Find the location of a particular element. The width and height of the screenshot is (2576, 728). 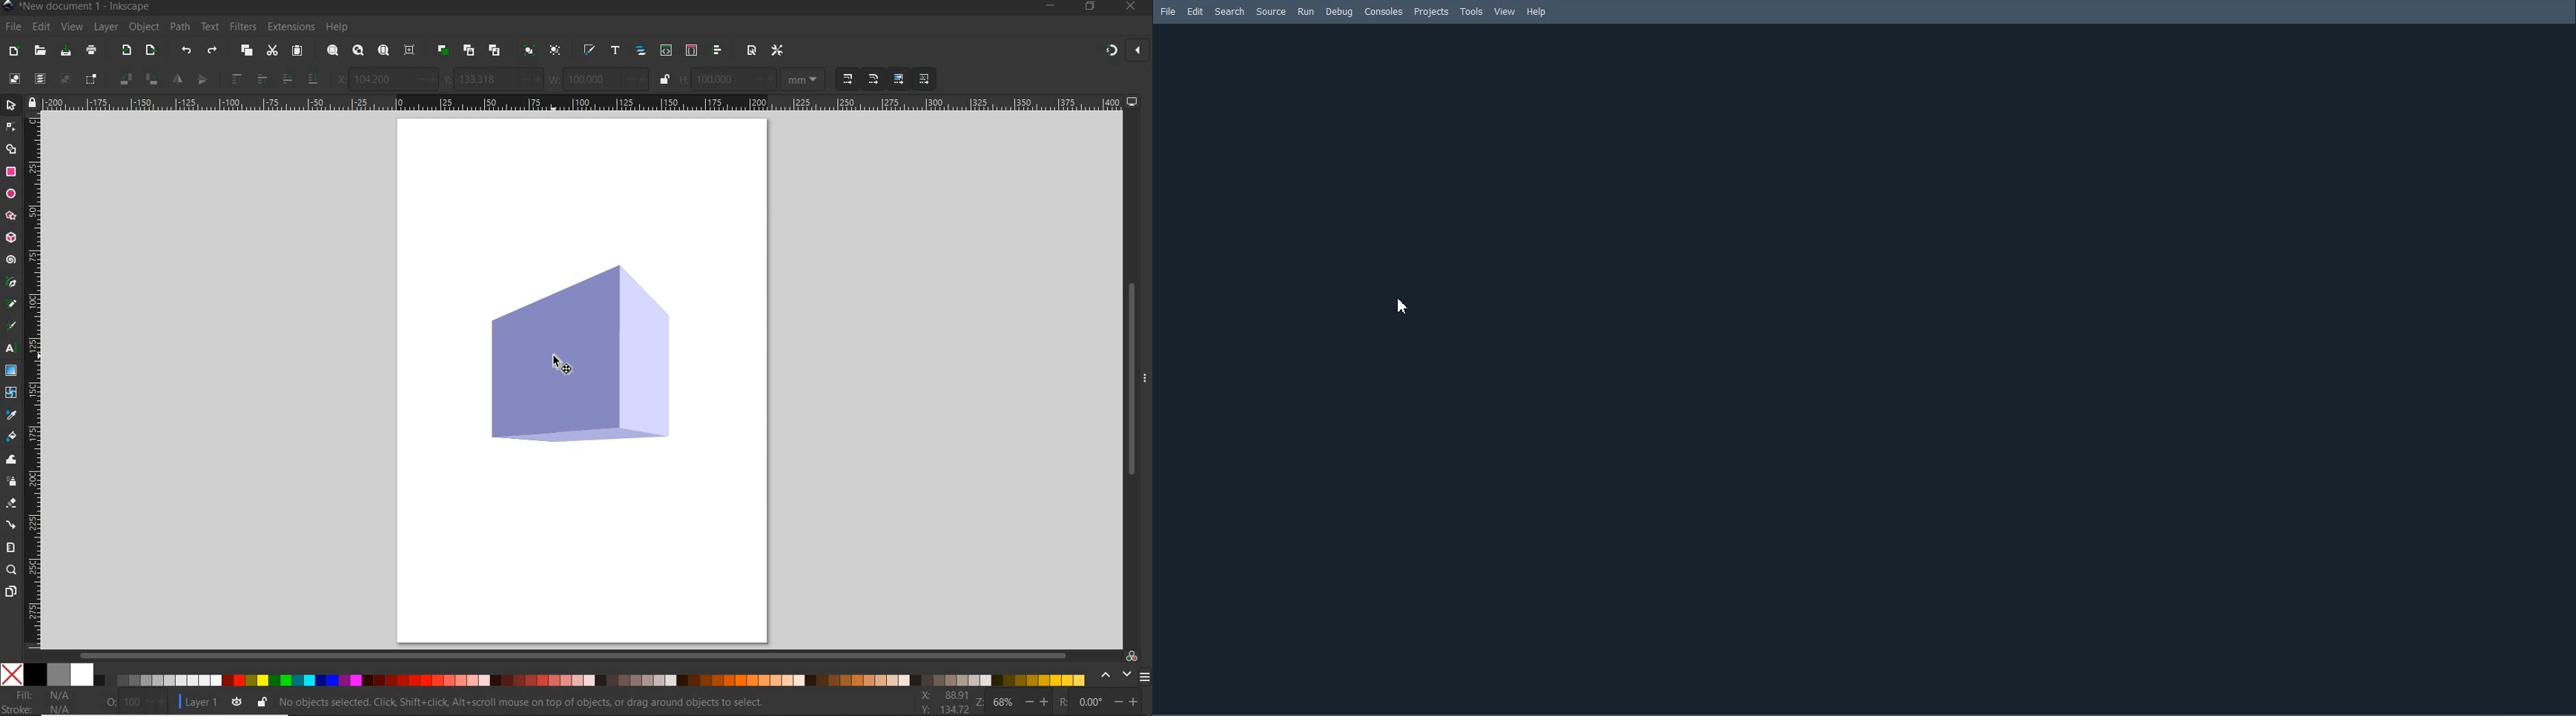

LOCK/UNLOCK is located at coordinates (261, 702).